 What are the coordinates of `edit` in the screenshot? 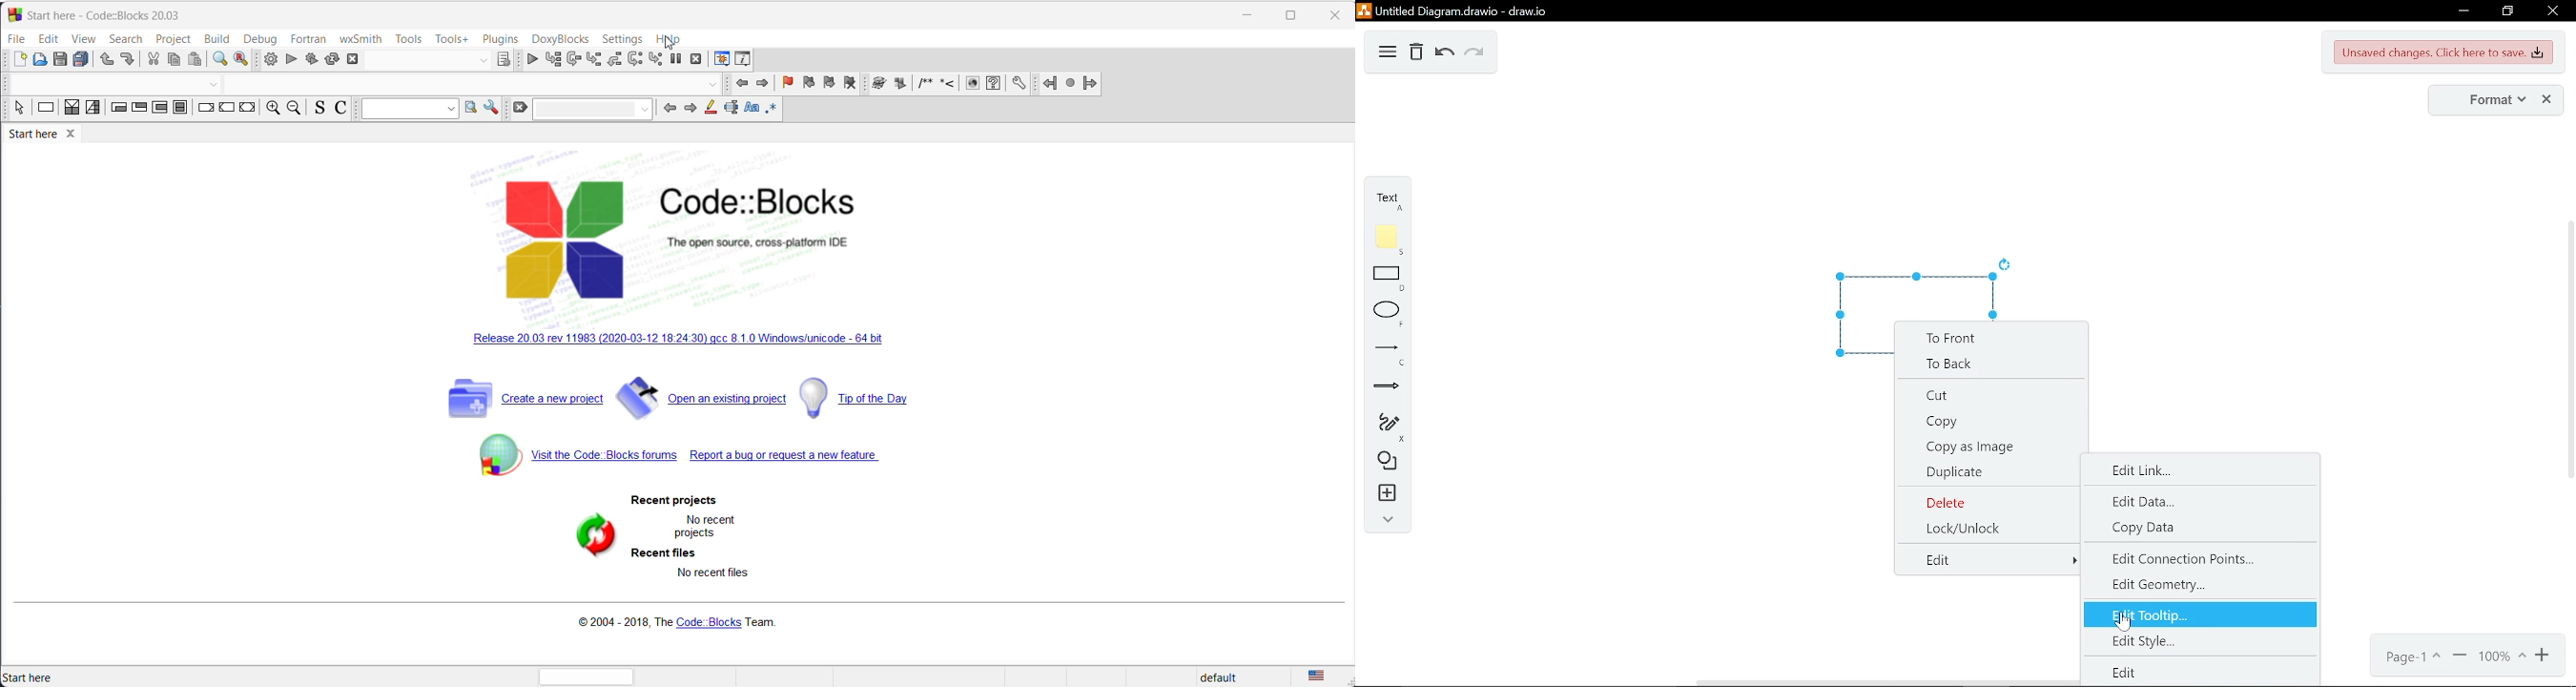 It's located at (49, 39).